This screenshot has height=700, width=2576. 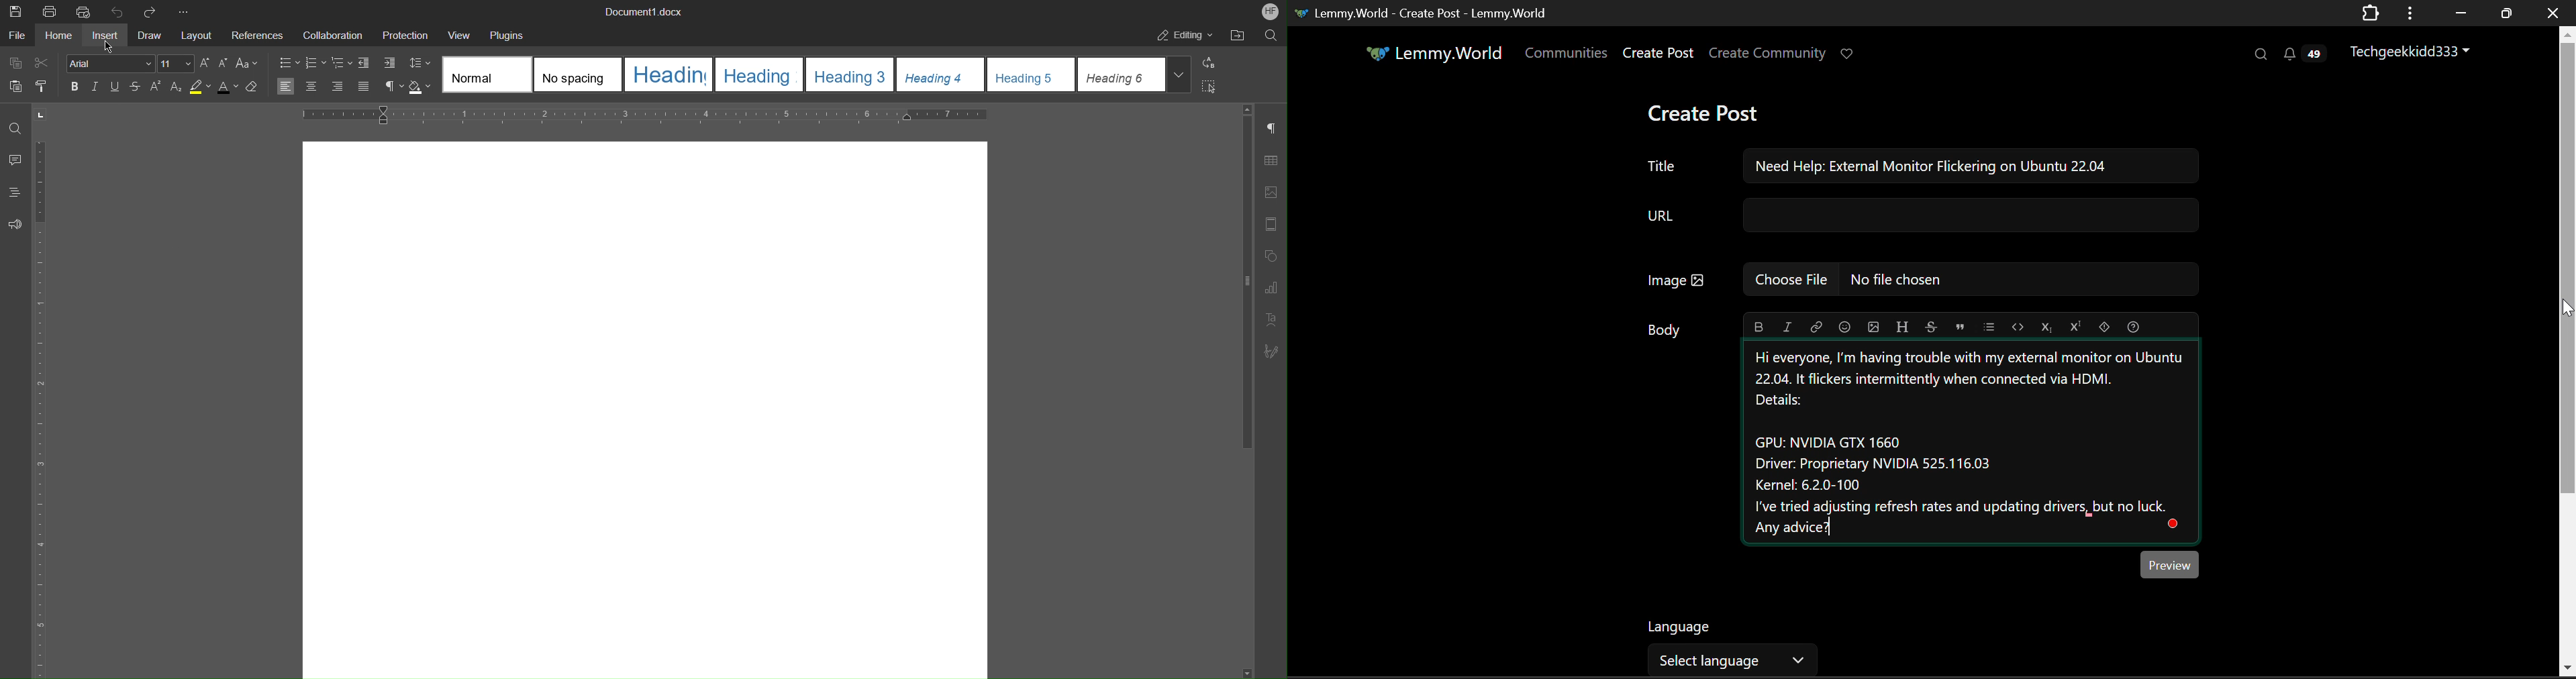 What do you see at coordinates (1274, 255) in the screenshot?
I see `Shape Settings` at bounding box center [1274, 255].